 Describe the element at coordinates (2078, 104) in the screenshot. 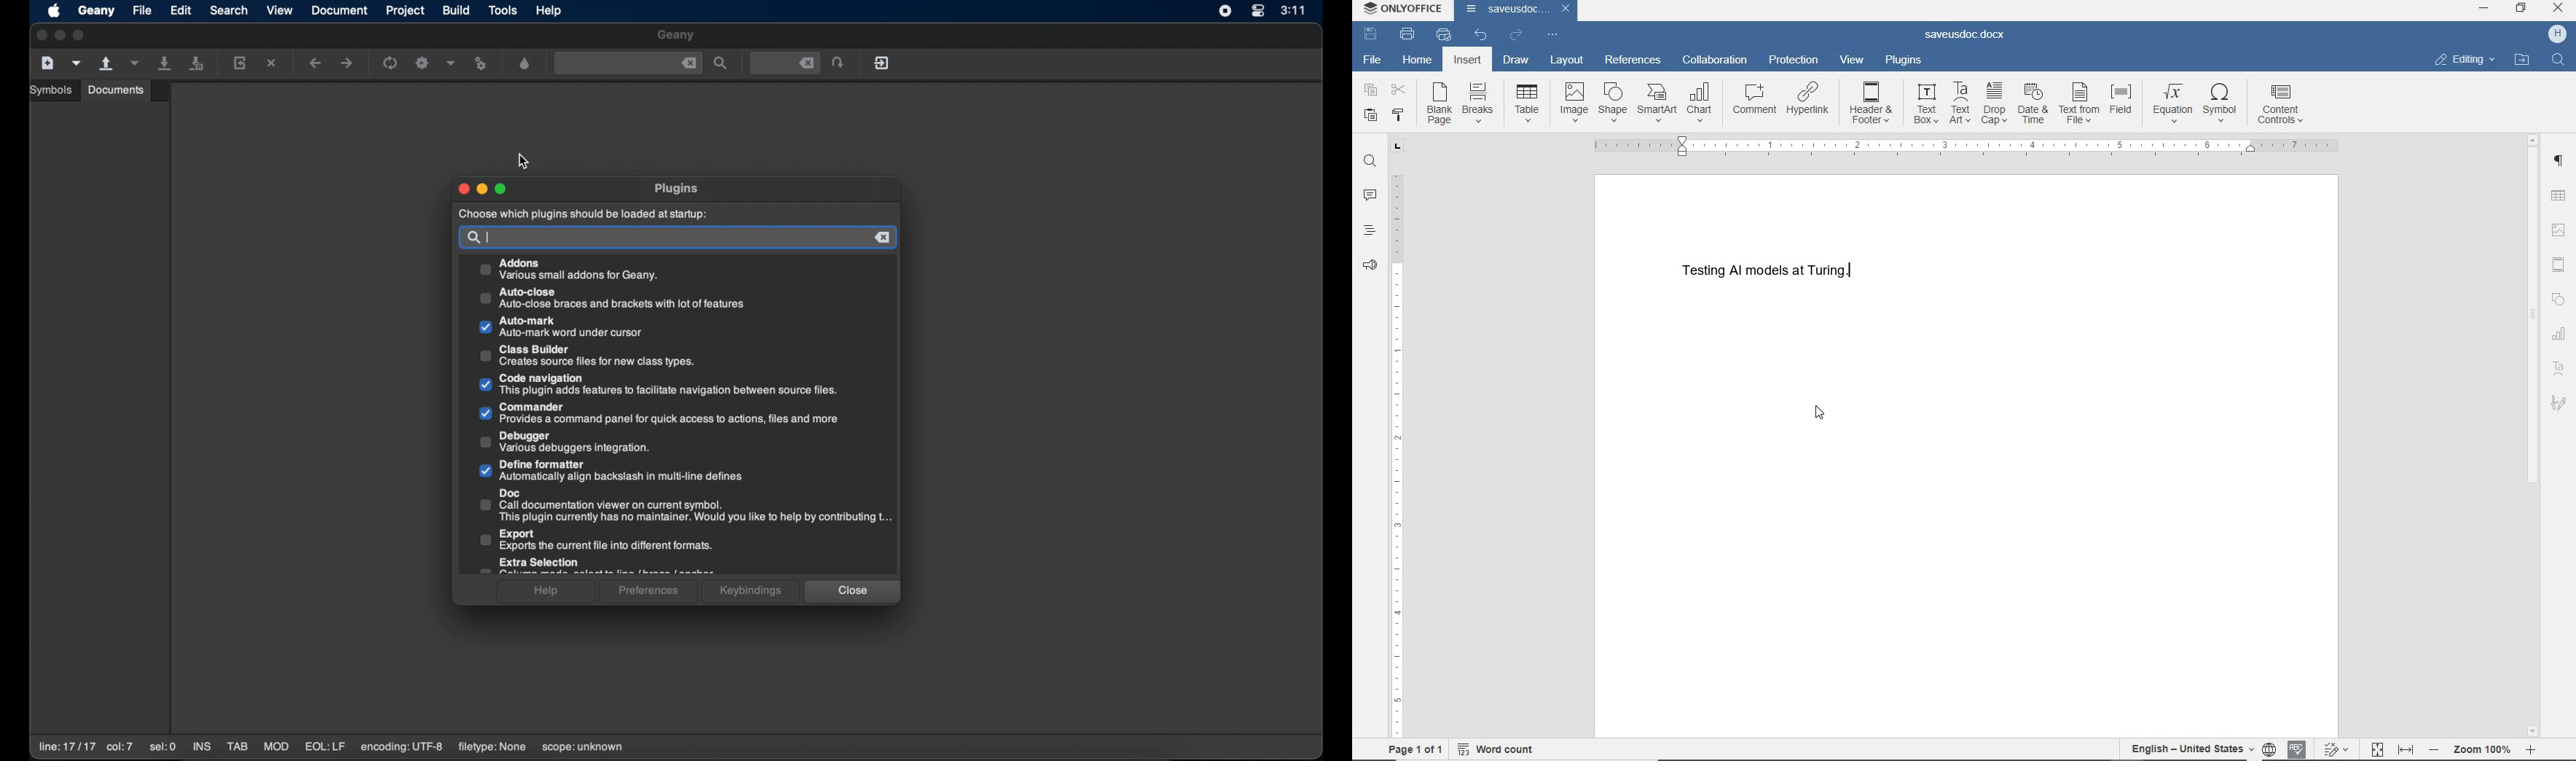

I see `text from file` at that location.